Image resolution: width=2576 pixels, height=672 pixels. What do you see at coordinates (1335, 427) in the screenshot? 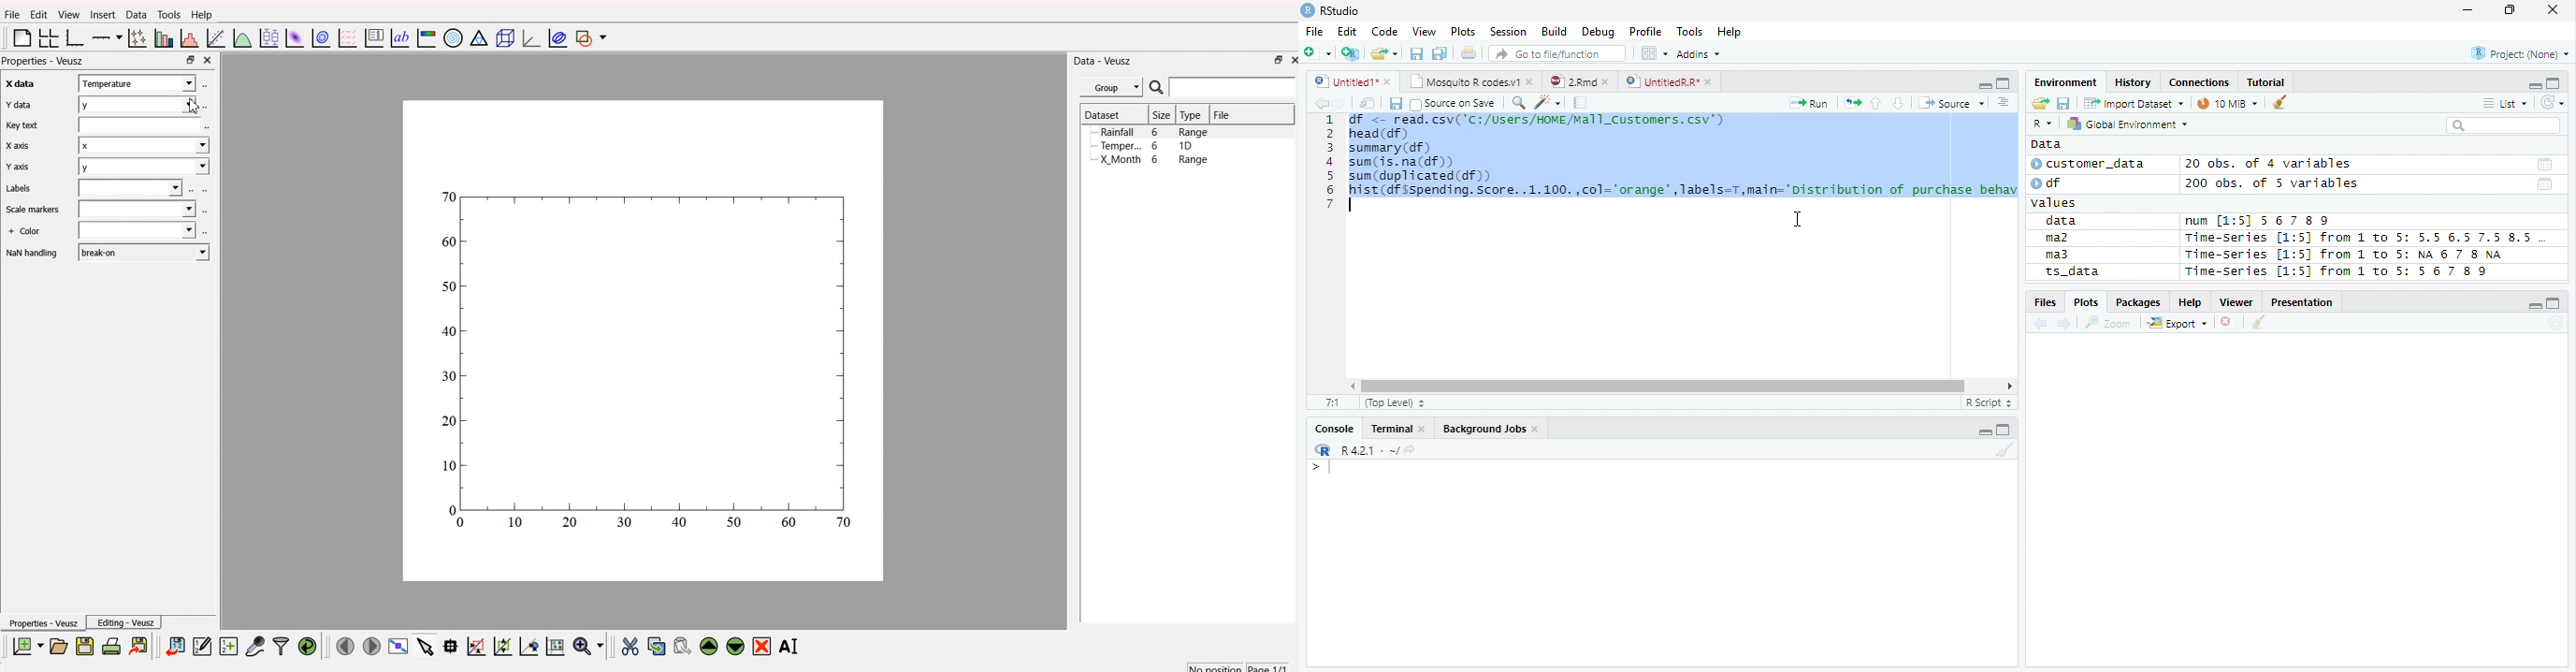
I see `Console` at bounding box center [1335, 427].